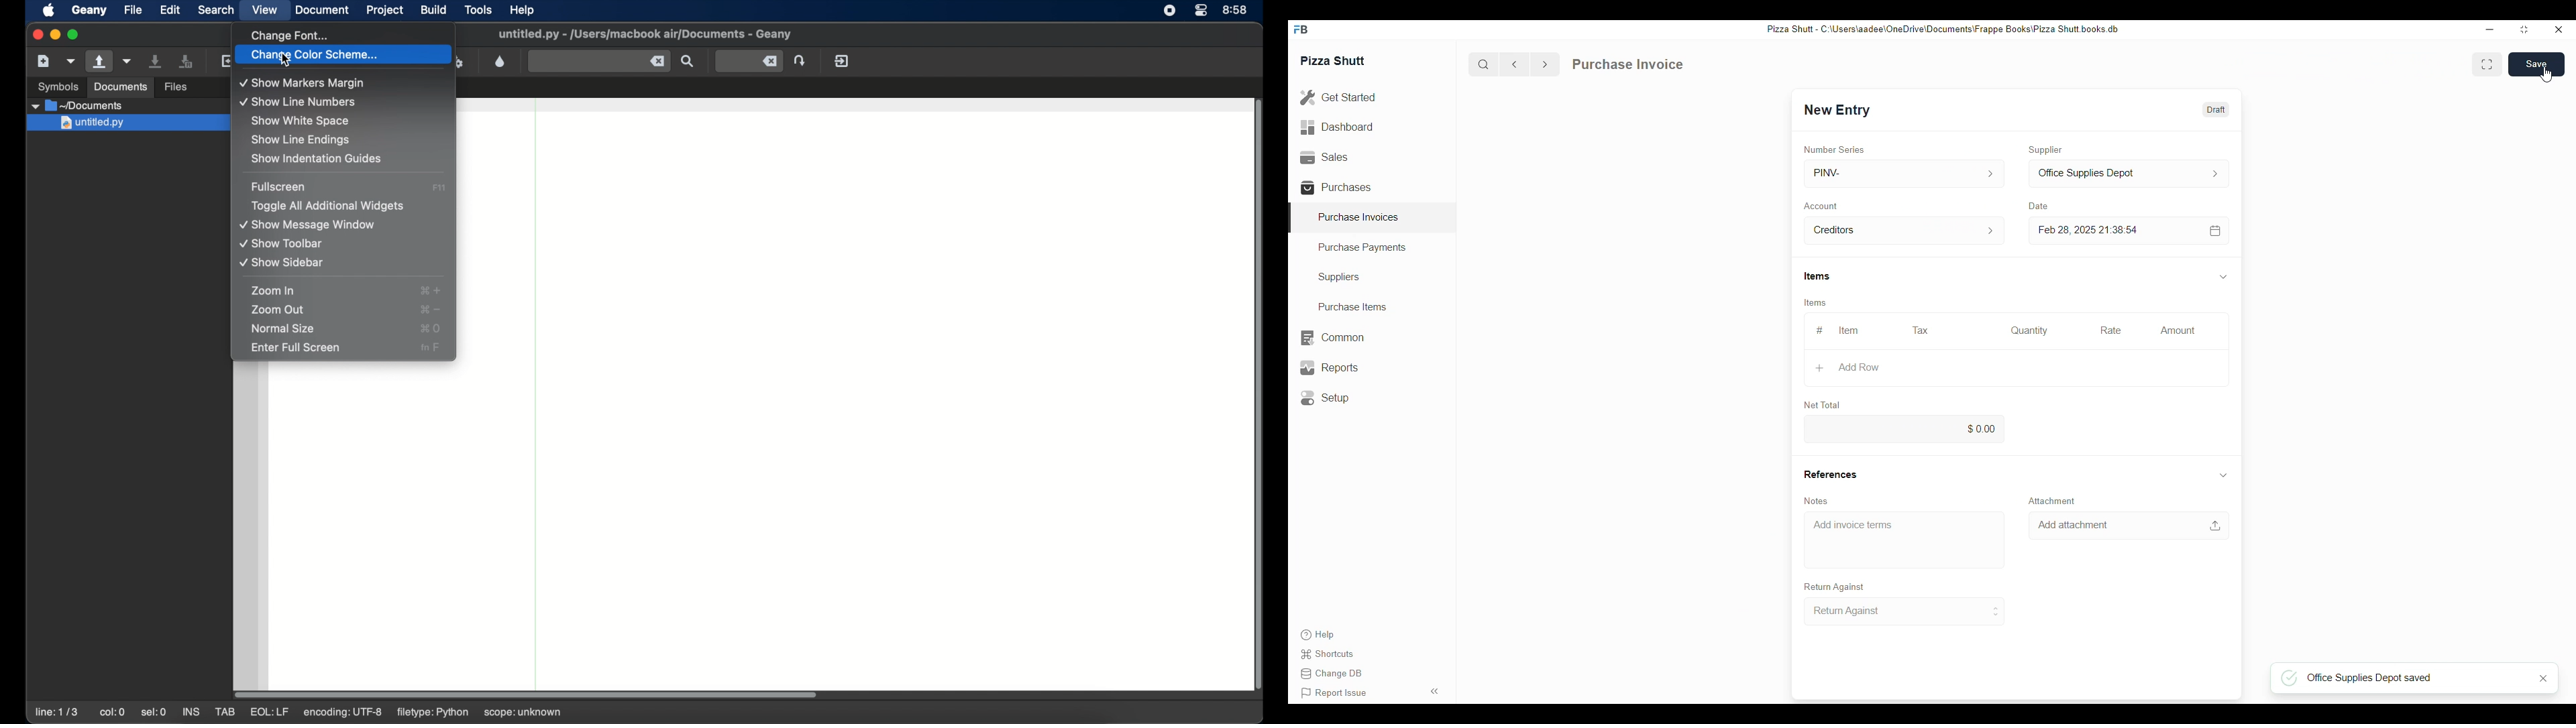 Image resolution: width=2576 pixels, height=728 pixels. Describe the element at coordinates (2216, 526) in the screenshot. I see `upload` at that location.